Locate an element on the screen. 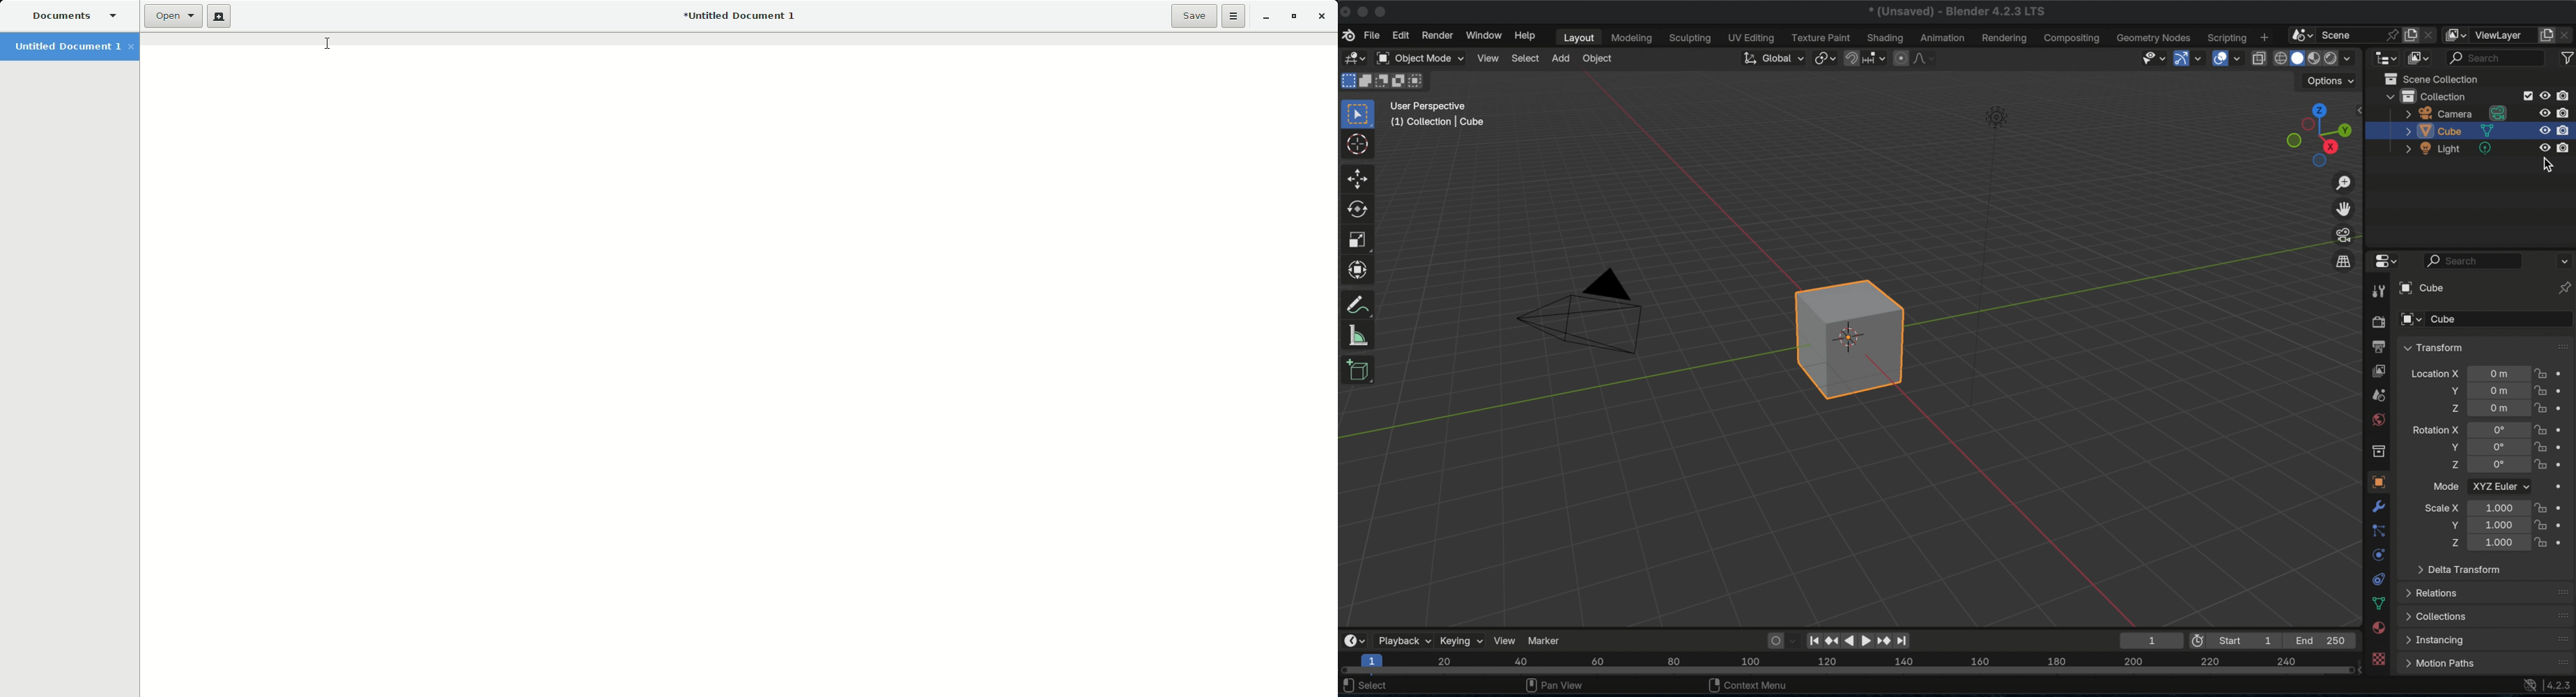 This screenshot has height=700, width=2576. lock scale is located at coordinates (2540, 525).